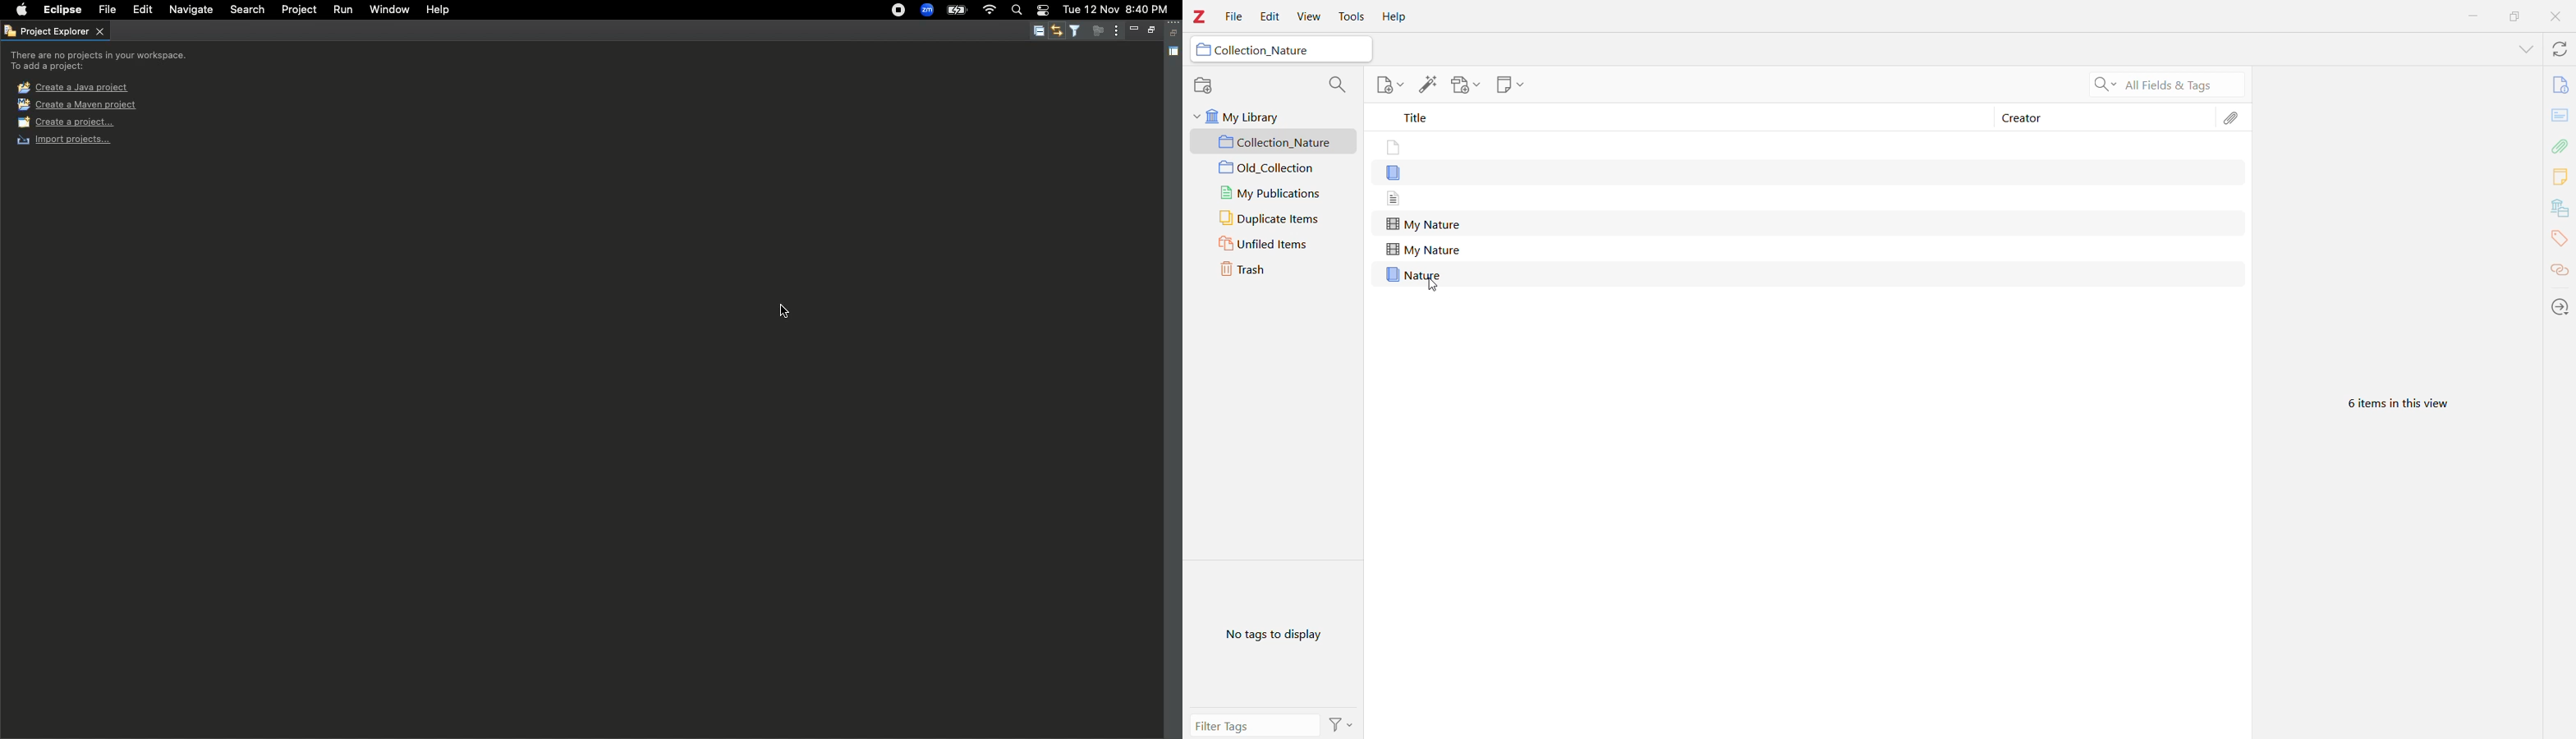  Describe the element at coordinates (1341, 724) in the screenshot. I see `Actions` at that location.